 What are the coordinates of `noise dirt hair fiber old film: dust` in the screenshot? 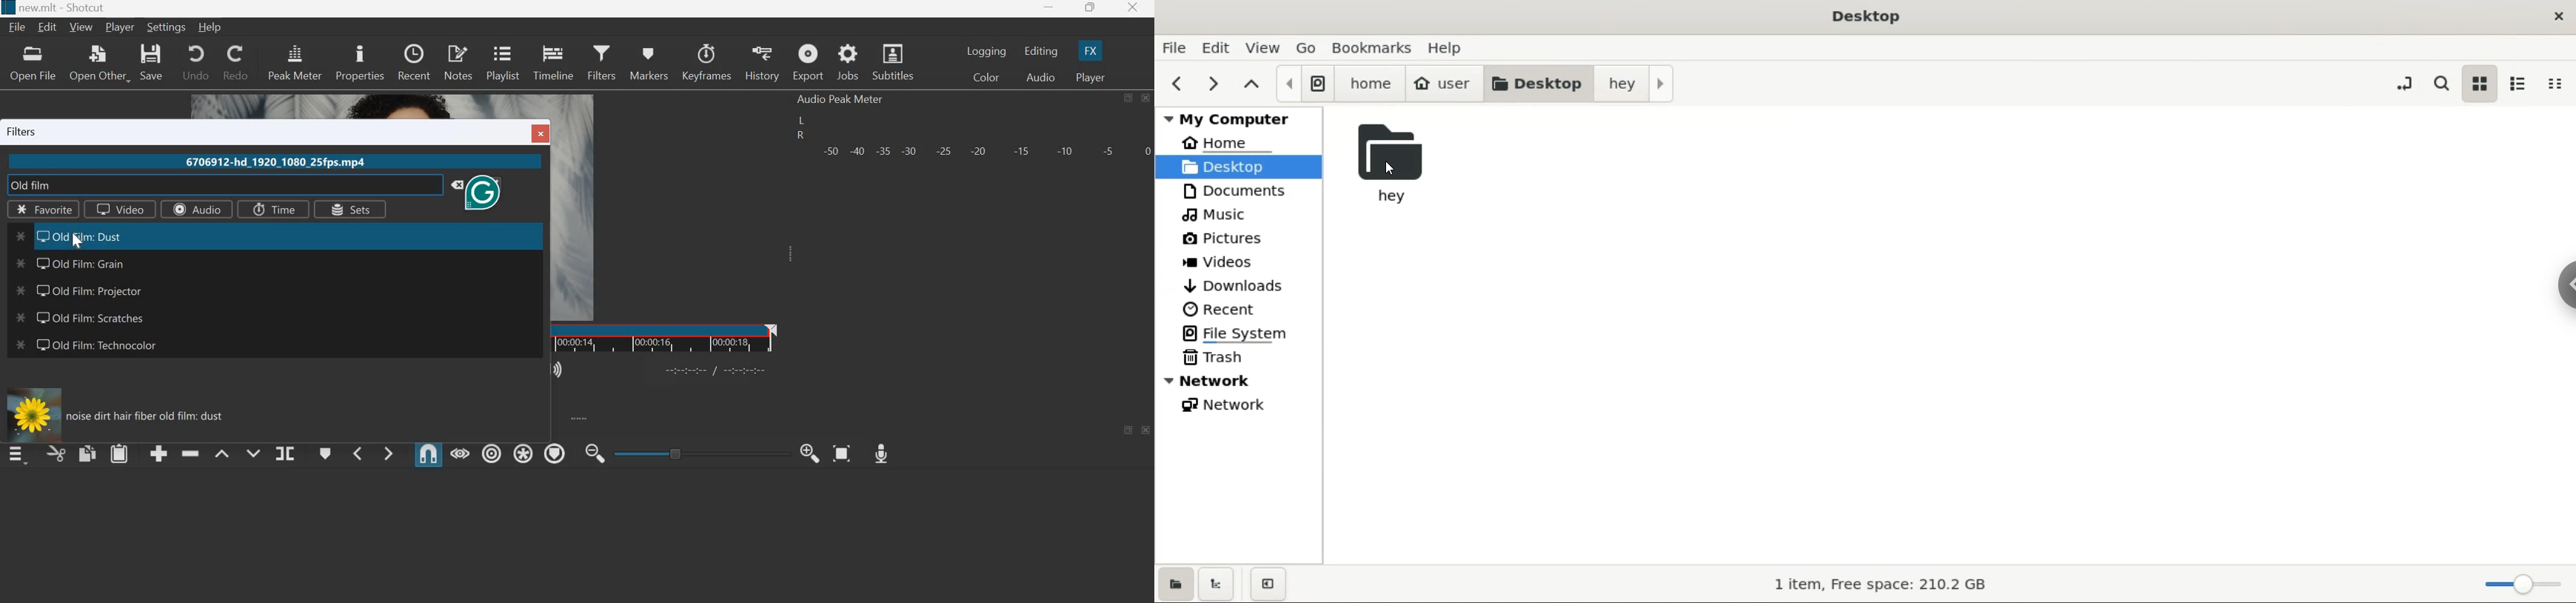 It's located at (158, 415).